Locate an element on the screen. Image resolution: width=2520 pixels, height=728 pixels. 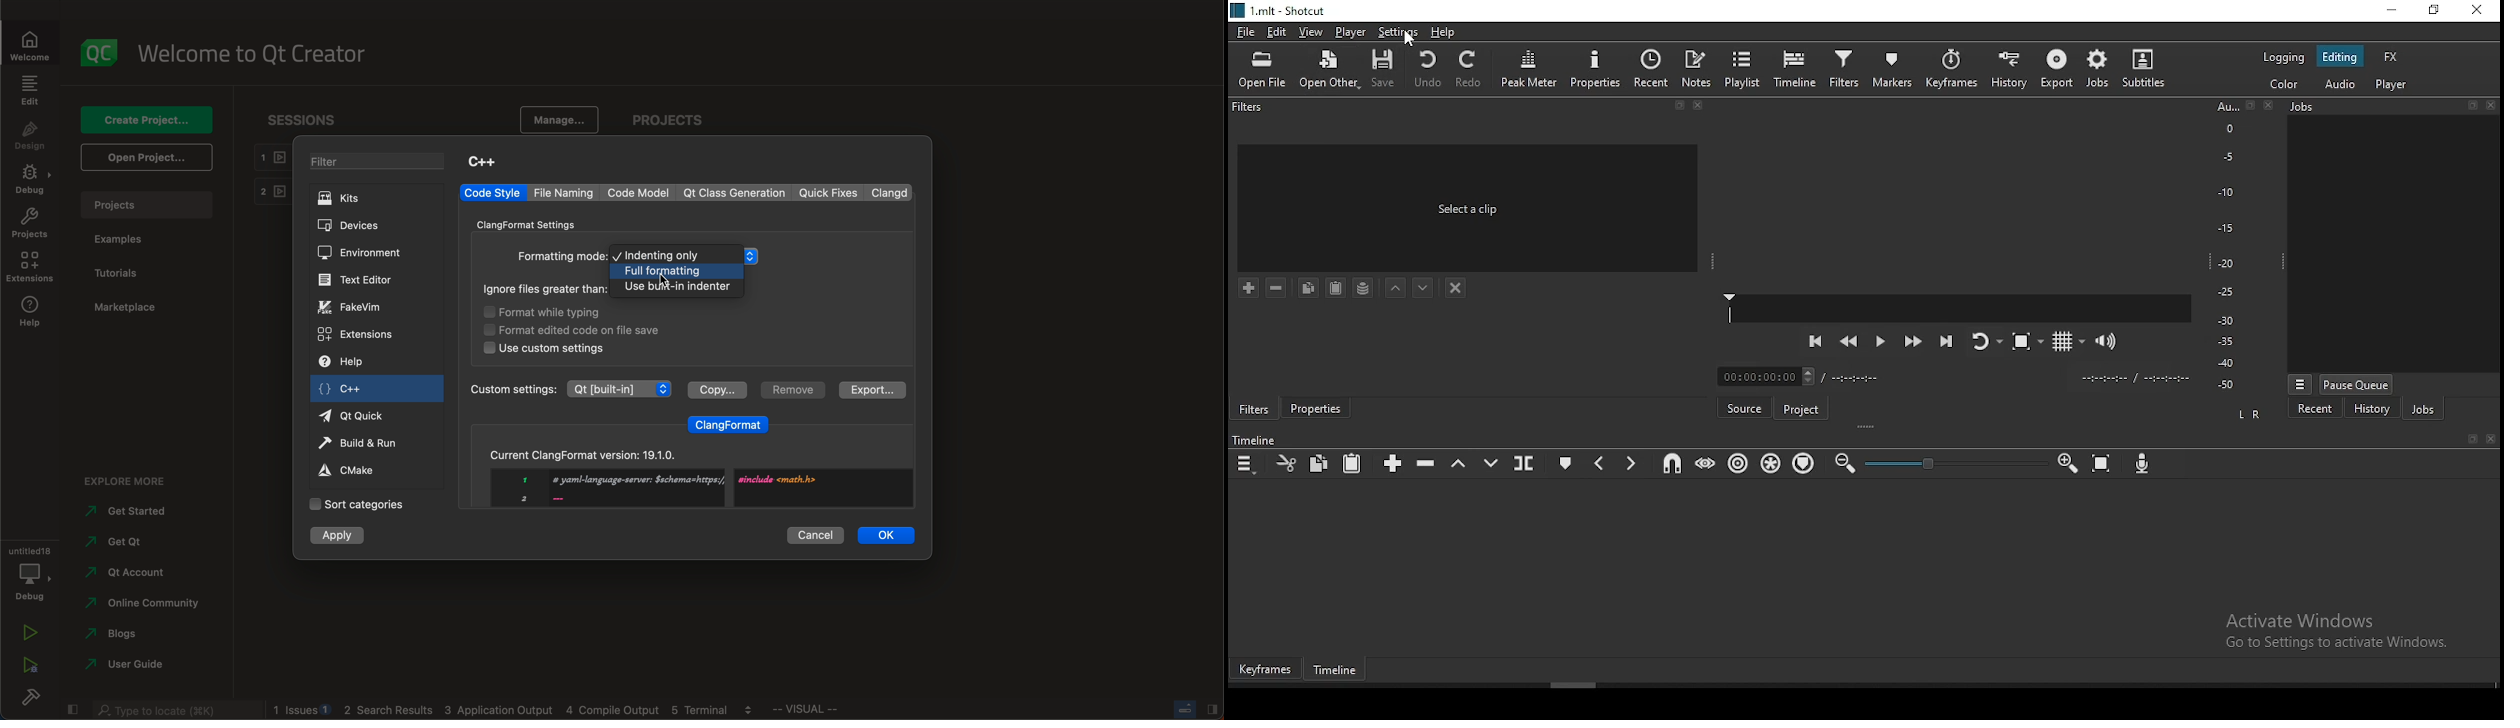
add a filter is located at coordinates (1250, 289).